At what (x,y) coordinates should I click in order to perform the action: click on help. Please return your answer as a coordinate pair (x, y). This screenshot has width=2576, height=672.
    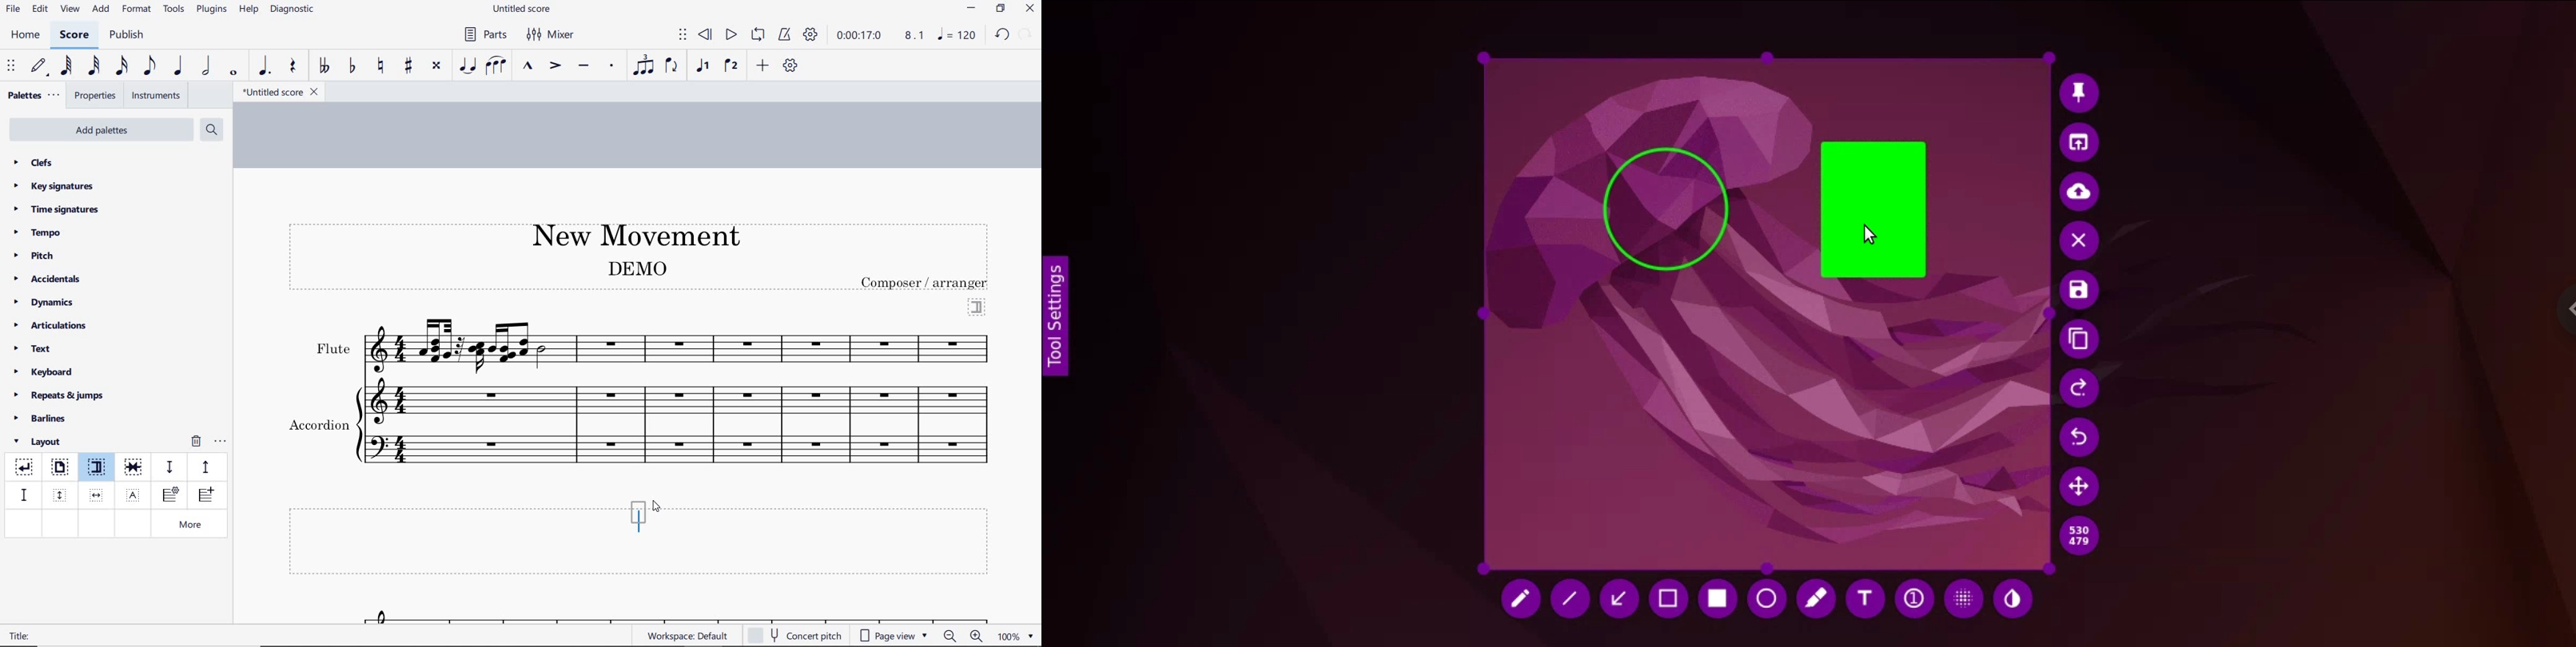
    Looking at the image, I should click on (247, 10).